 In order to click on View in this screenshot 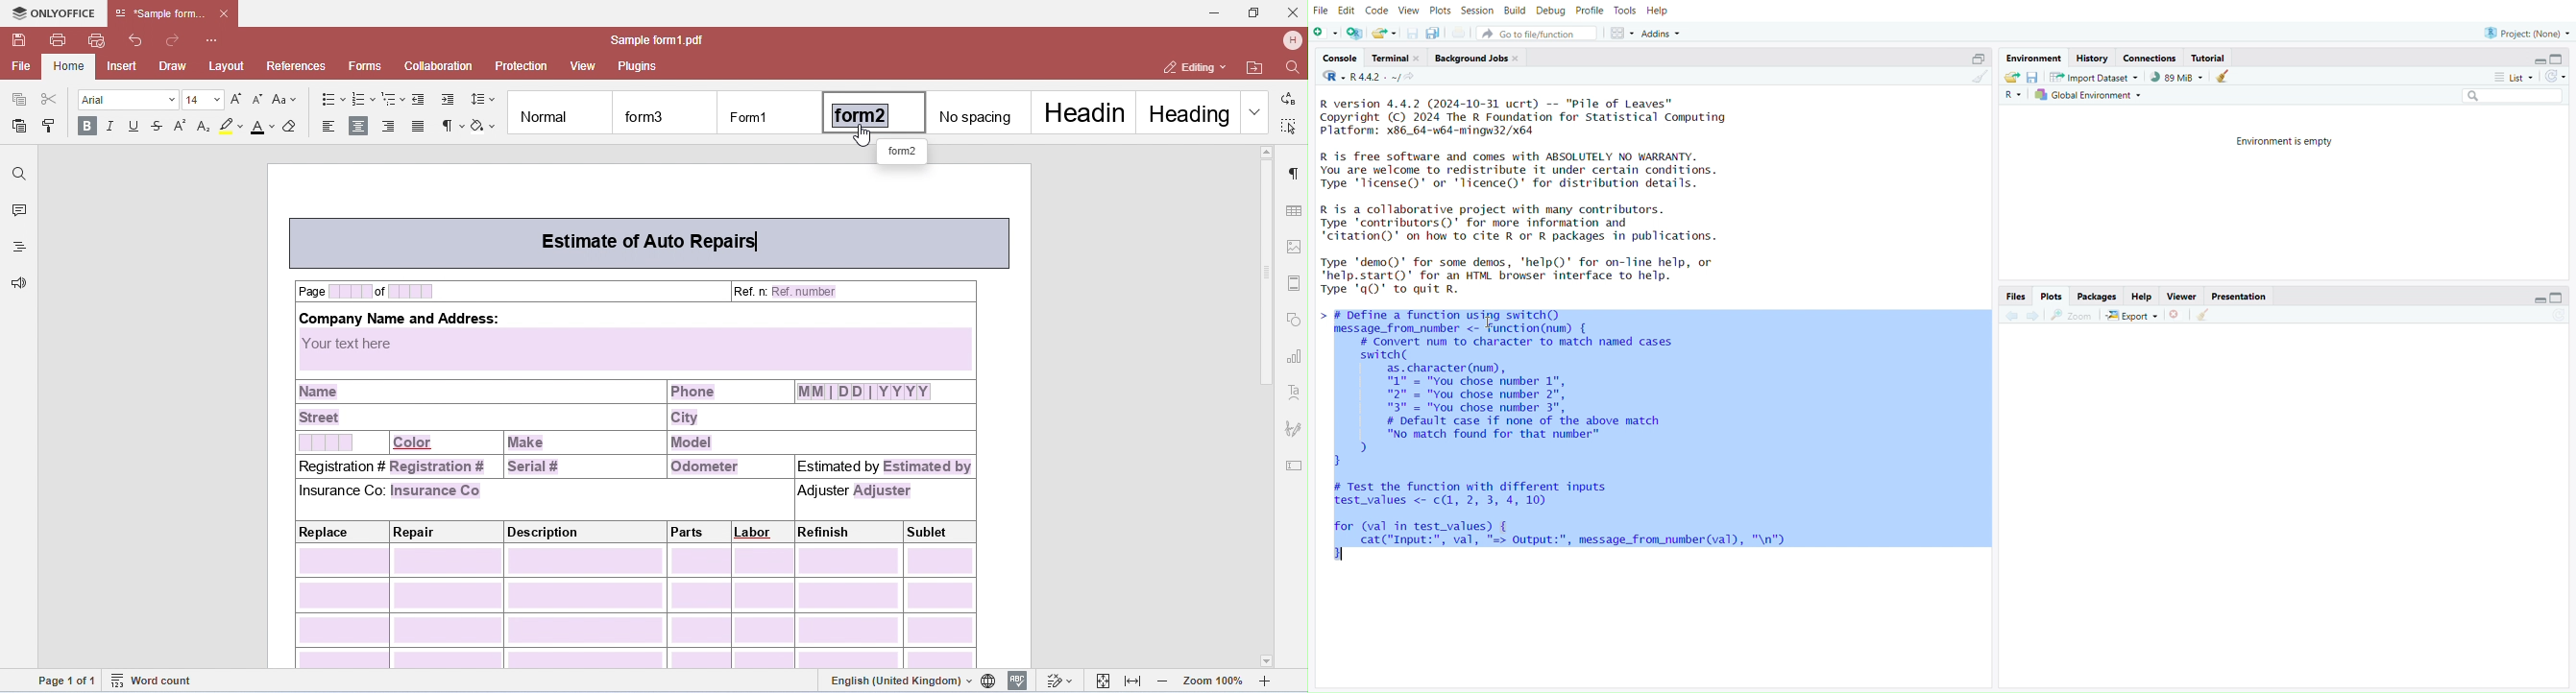, I will do `click(1408, 11)`.